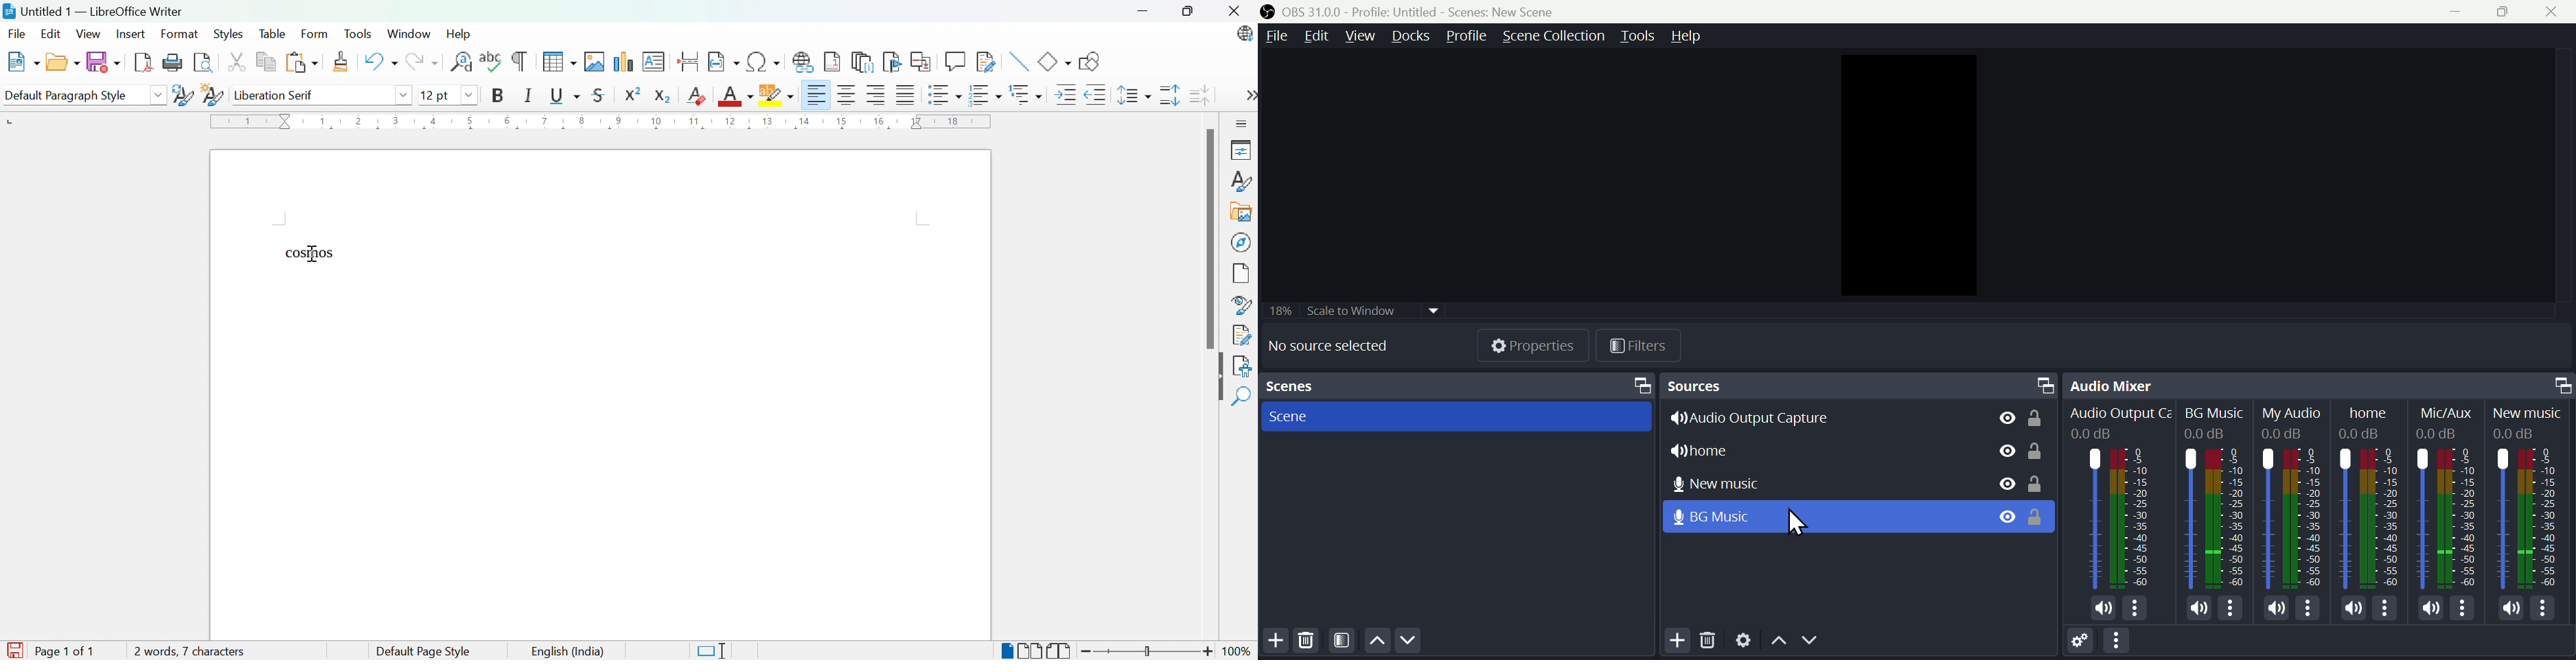  I want to click on Delete, so click(1304, 644).